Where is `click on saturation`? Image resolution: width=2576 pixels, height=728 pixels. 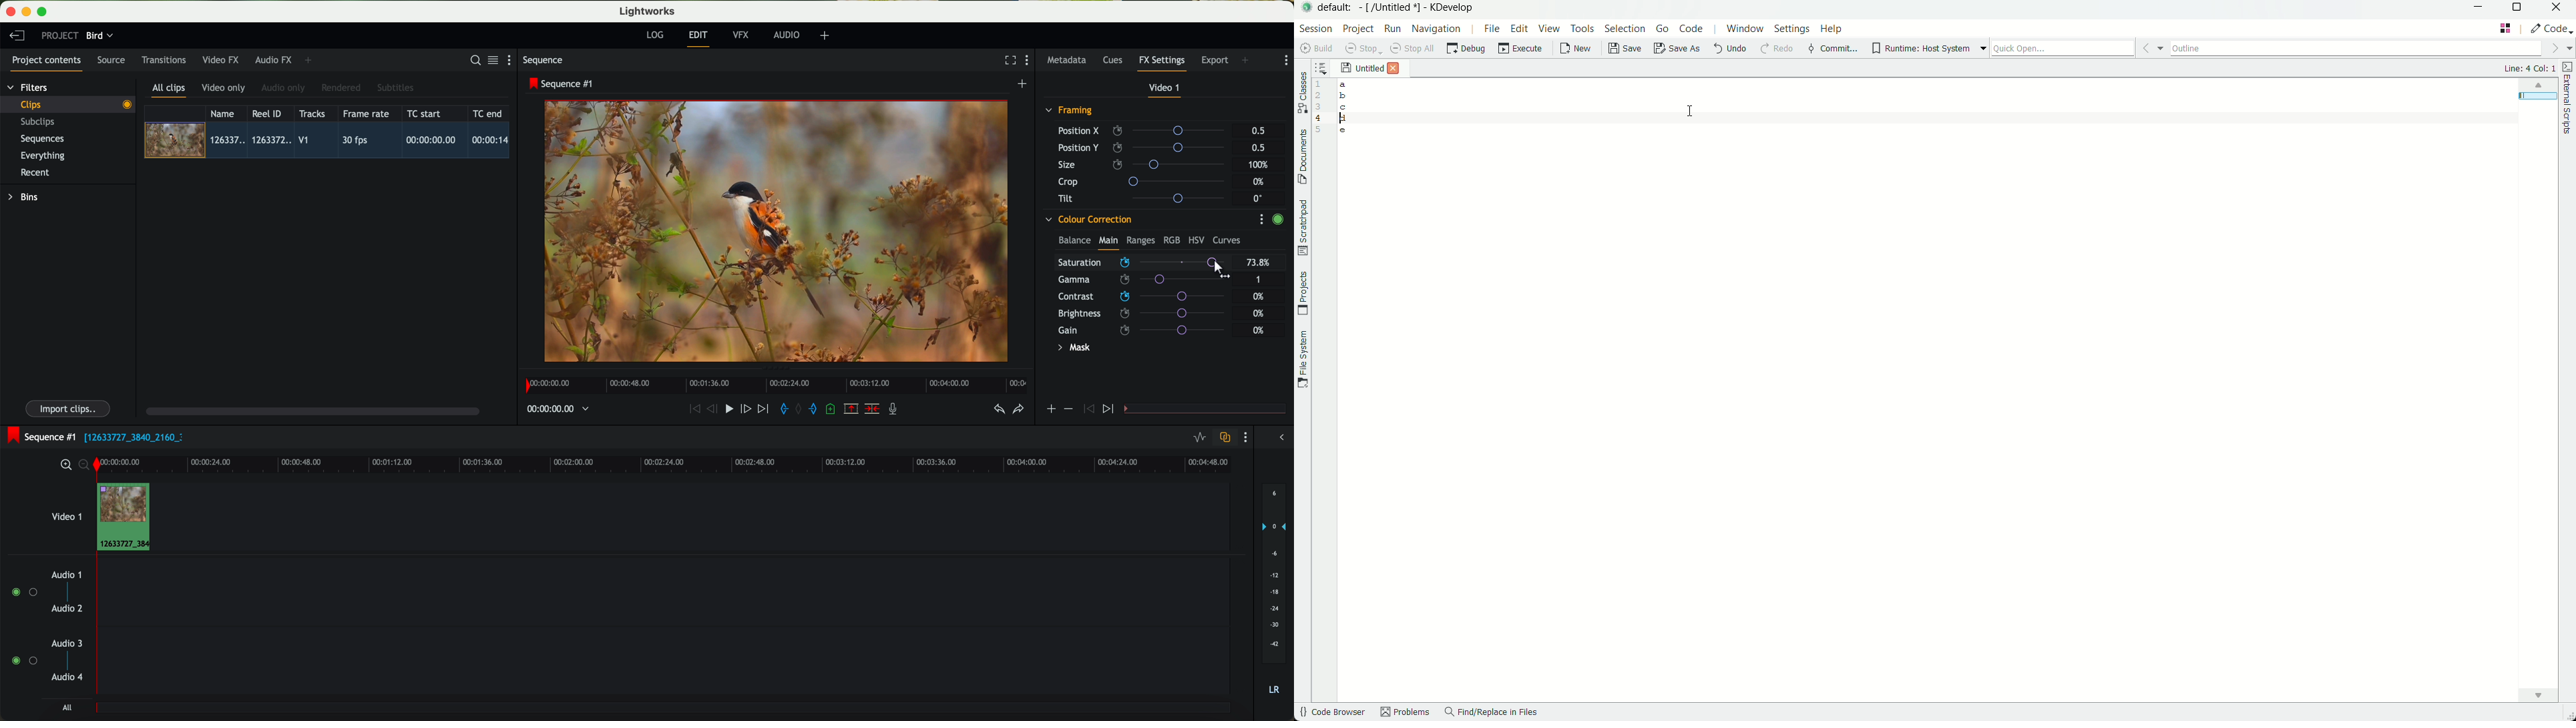
click on saturation is located at coordinates (1137, 281).